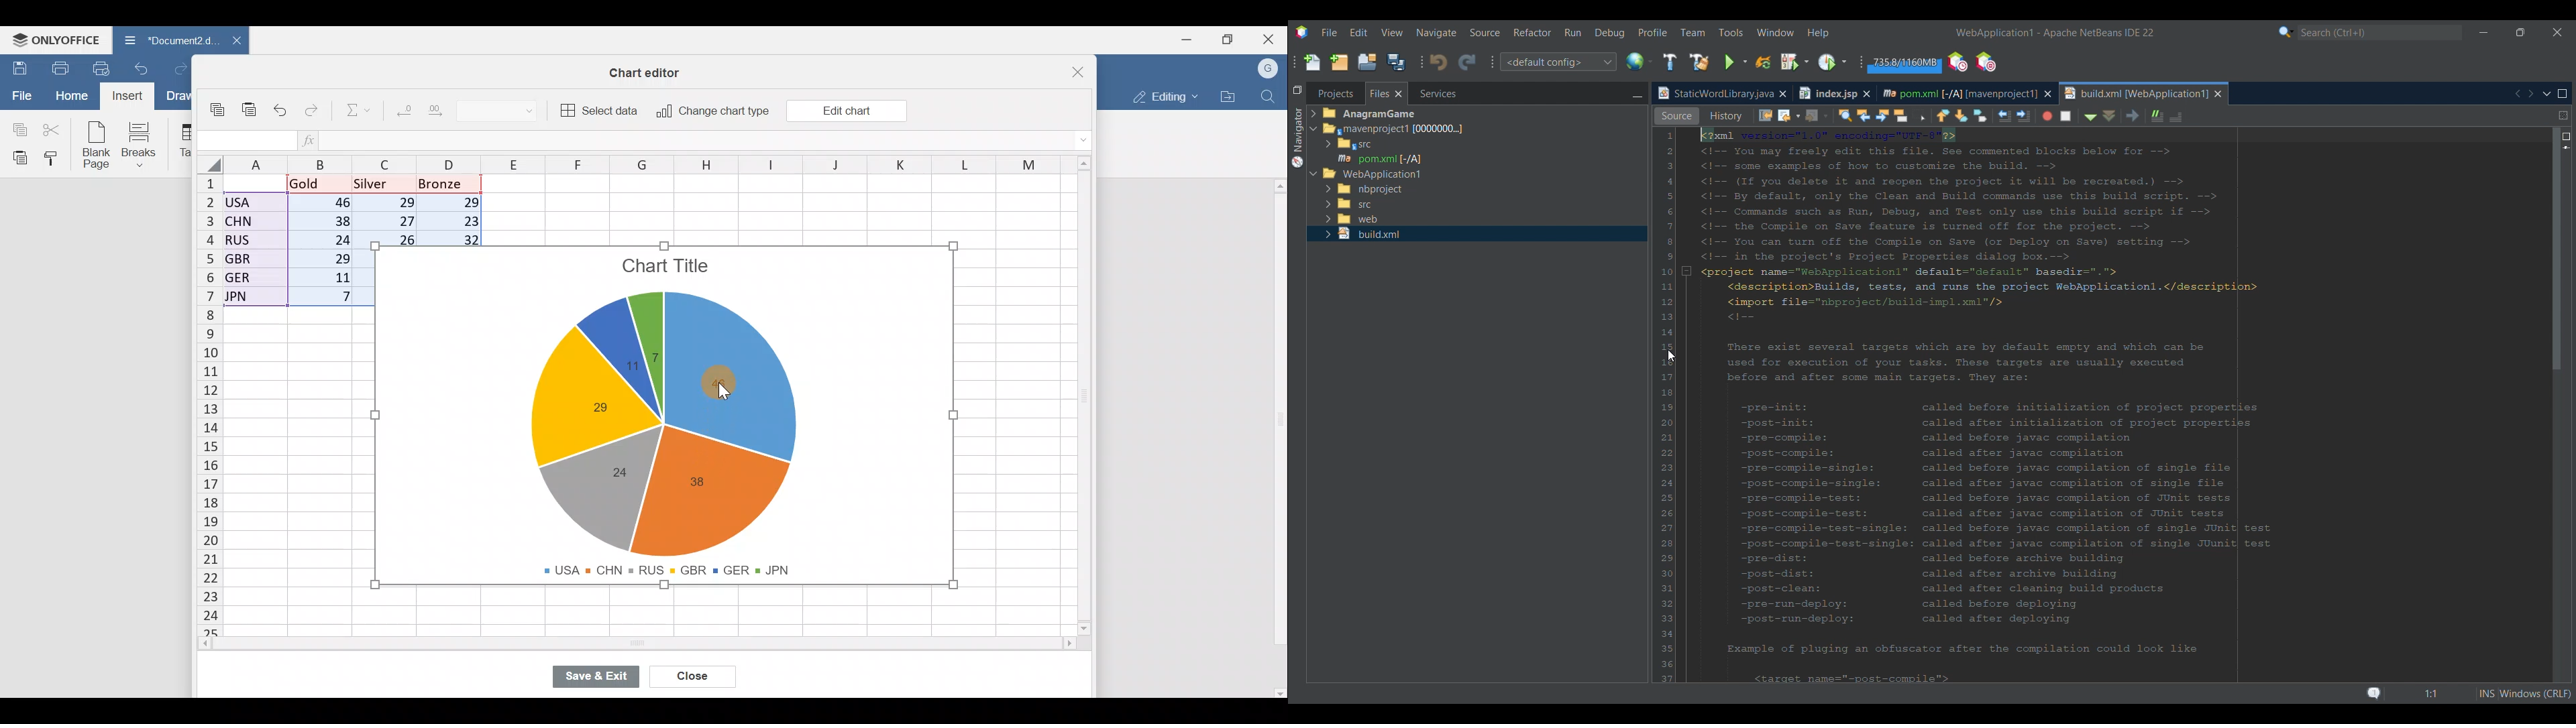 The height and width of the screenshot is (728, 2576). Describe the element at coordinates (1228, 97) in the screenshot. I see `Open file location` at that location.